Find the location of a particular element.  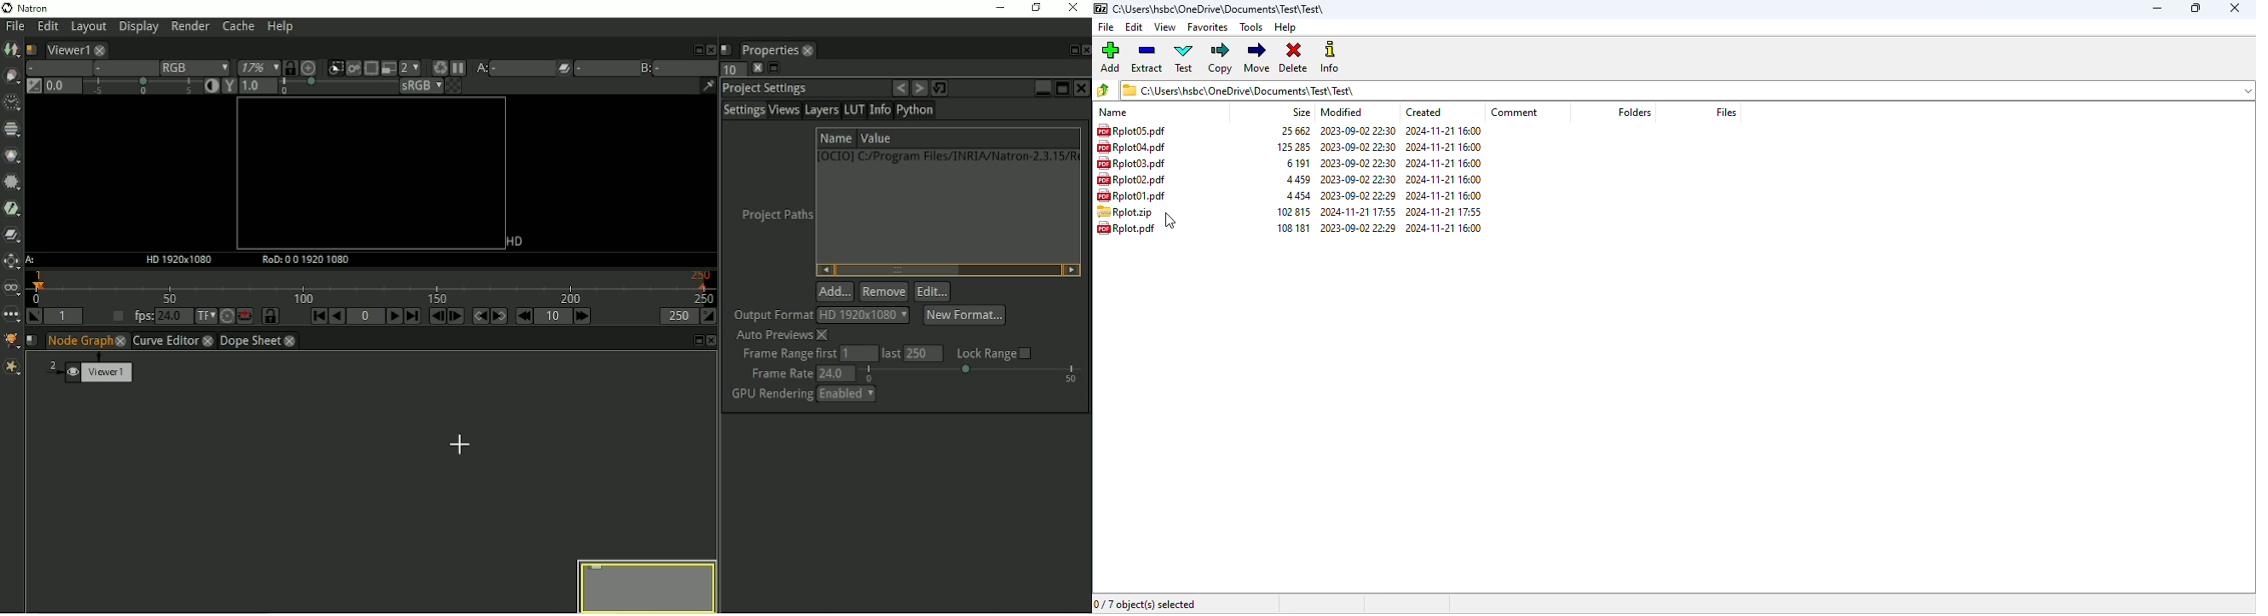

Name is located at coordinates (1122, 112).